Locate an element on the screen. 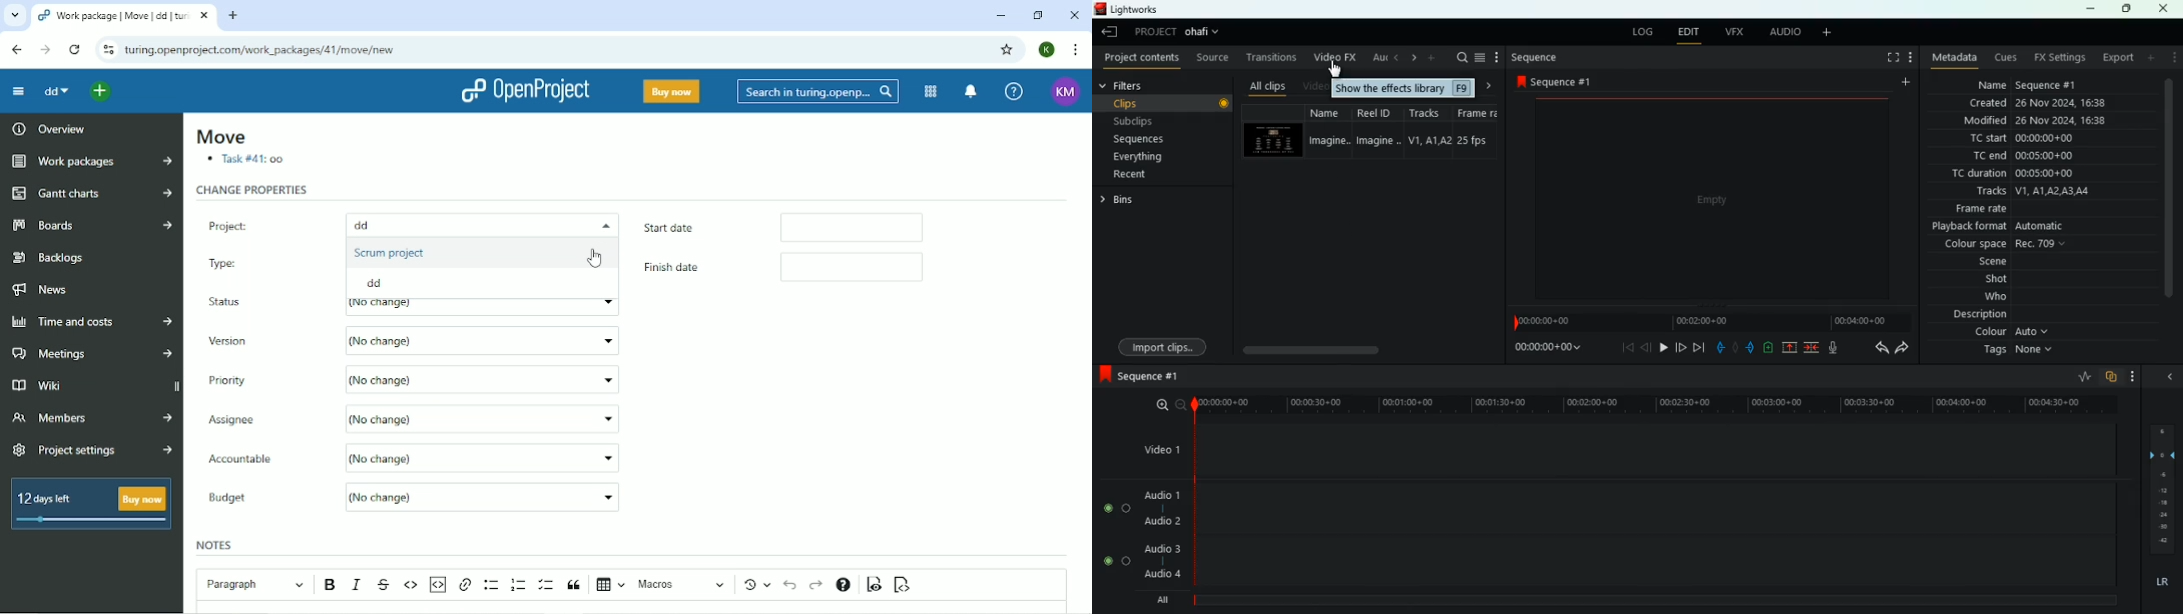 The width and height of the screenshot is (2184, 616). description is located at coordinates (1979, 316).